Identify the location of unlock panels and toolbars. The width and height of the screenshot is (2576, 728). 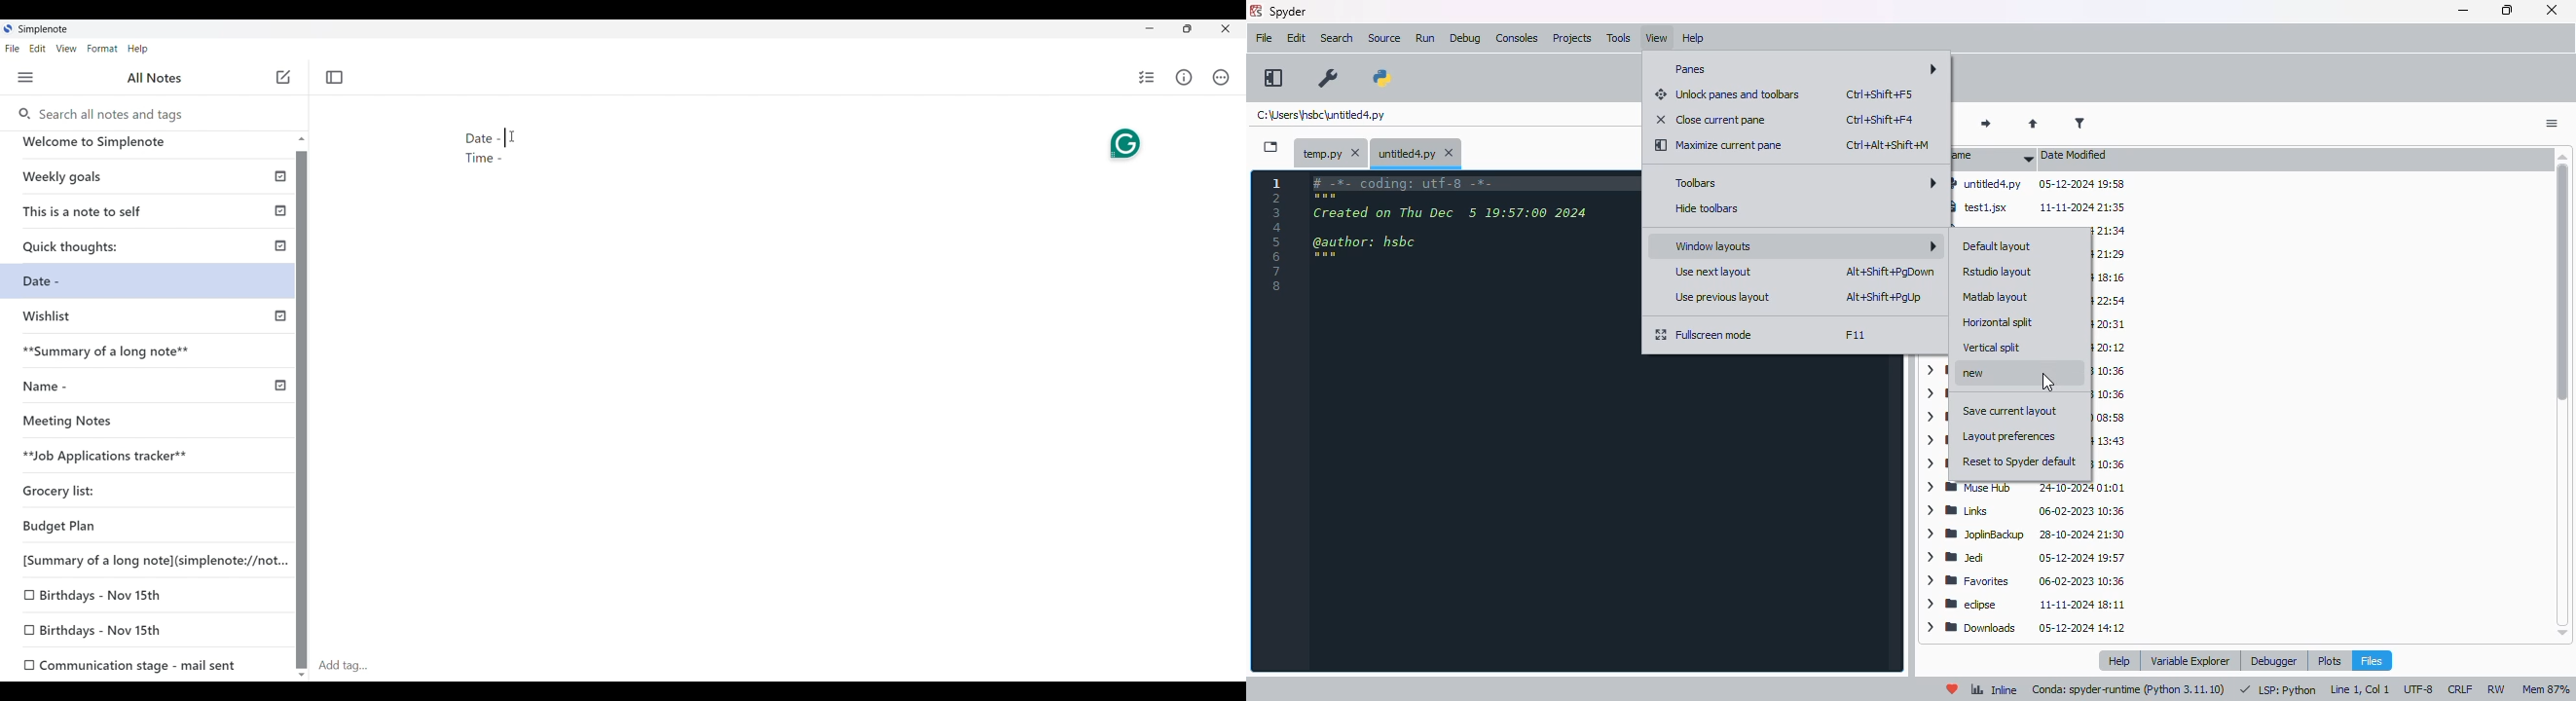
(1728, 94).